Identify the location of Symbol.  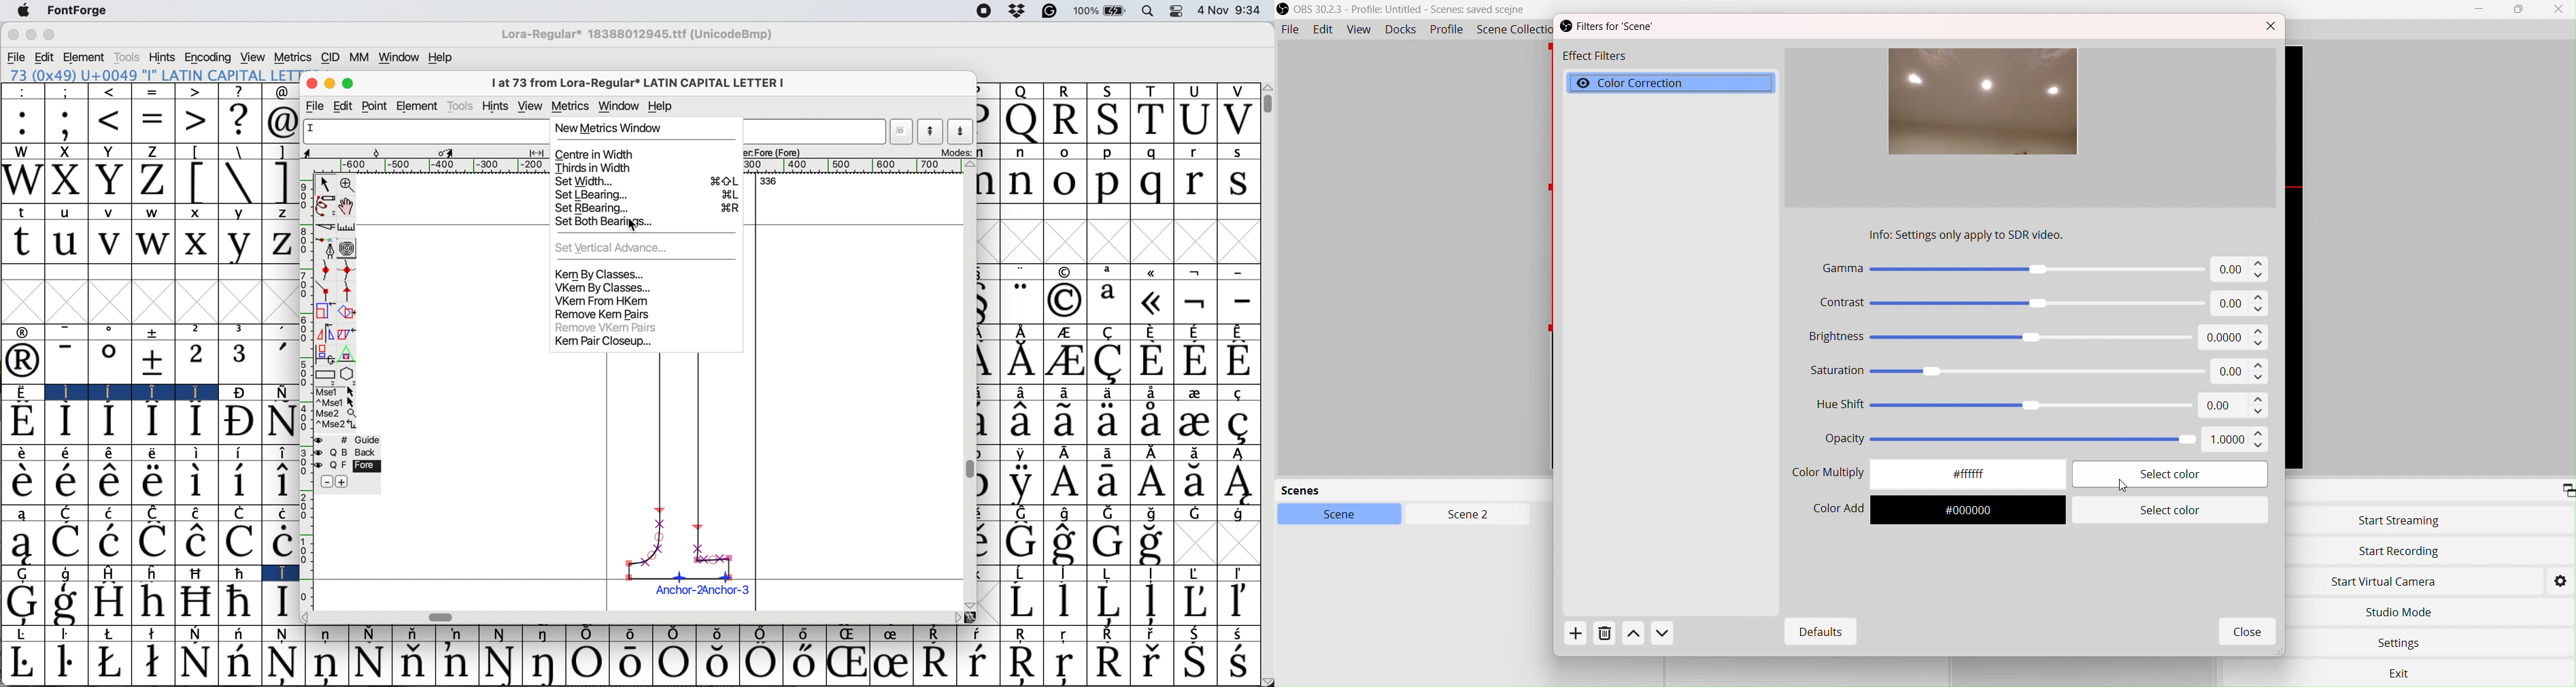
(1196, 301).